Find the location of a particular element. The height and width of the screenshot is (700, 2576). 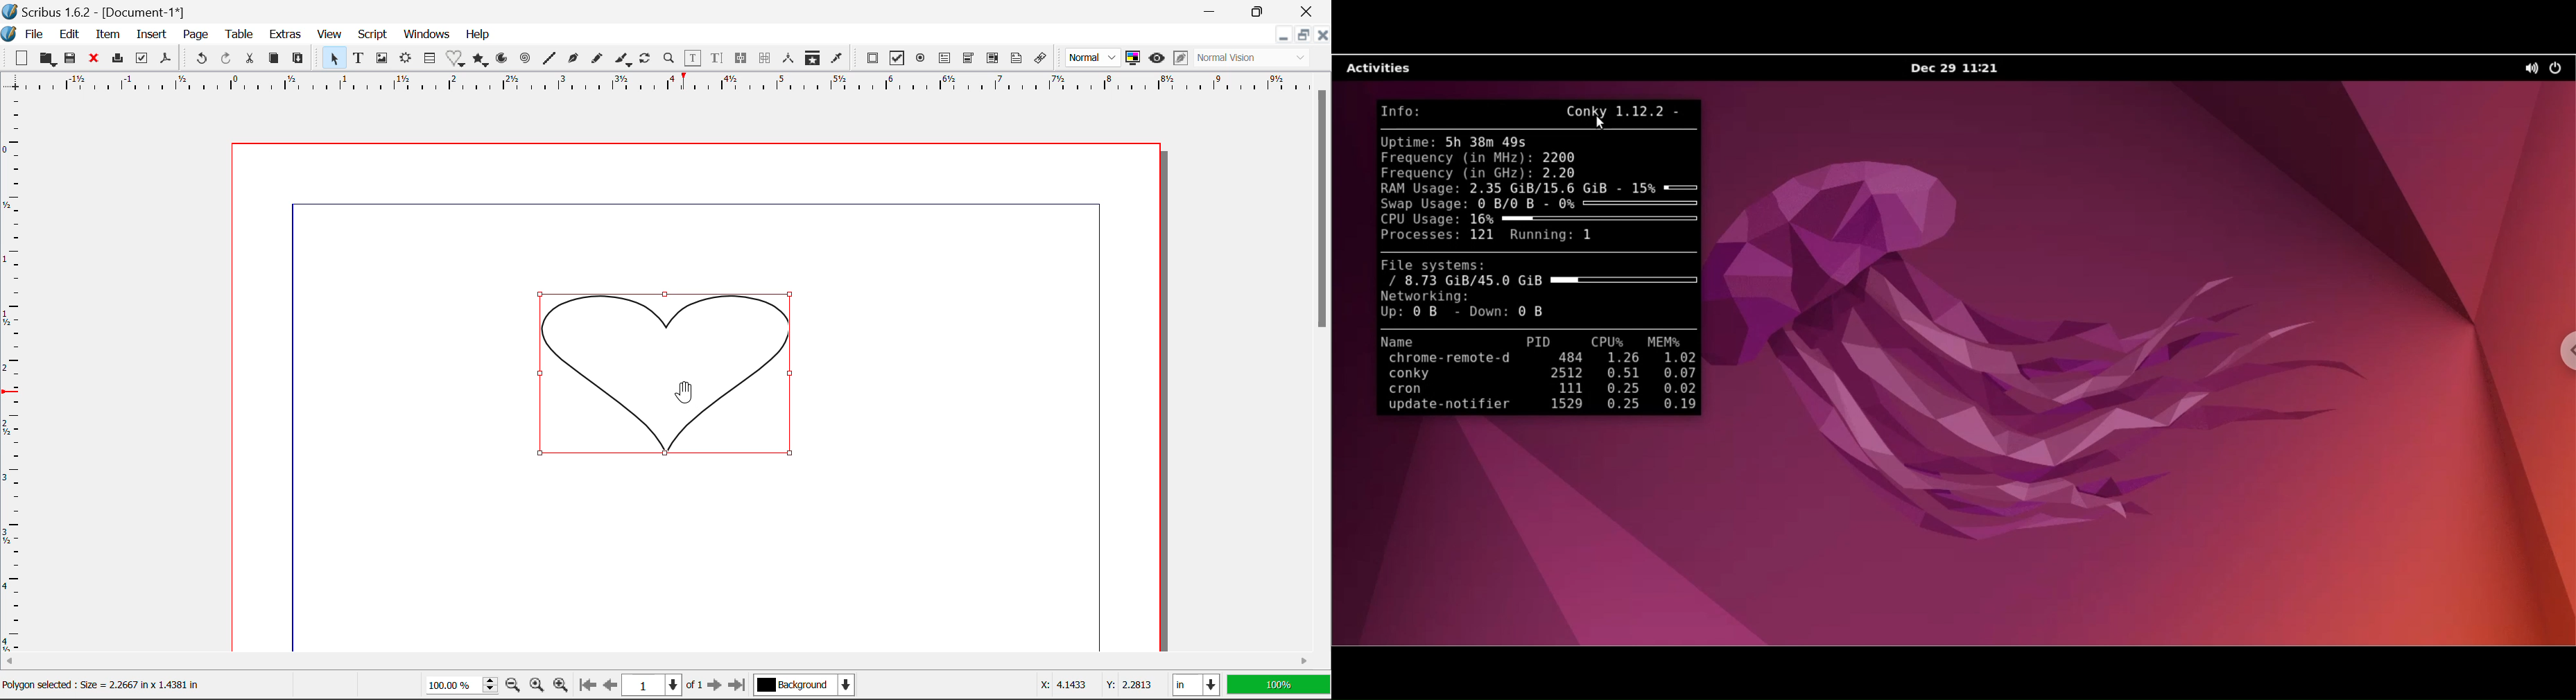

Edit in Preview Mode is located at coordinates (1180, 58).